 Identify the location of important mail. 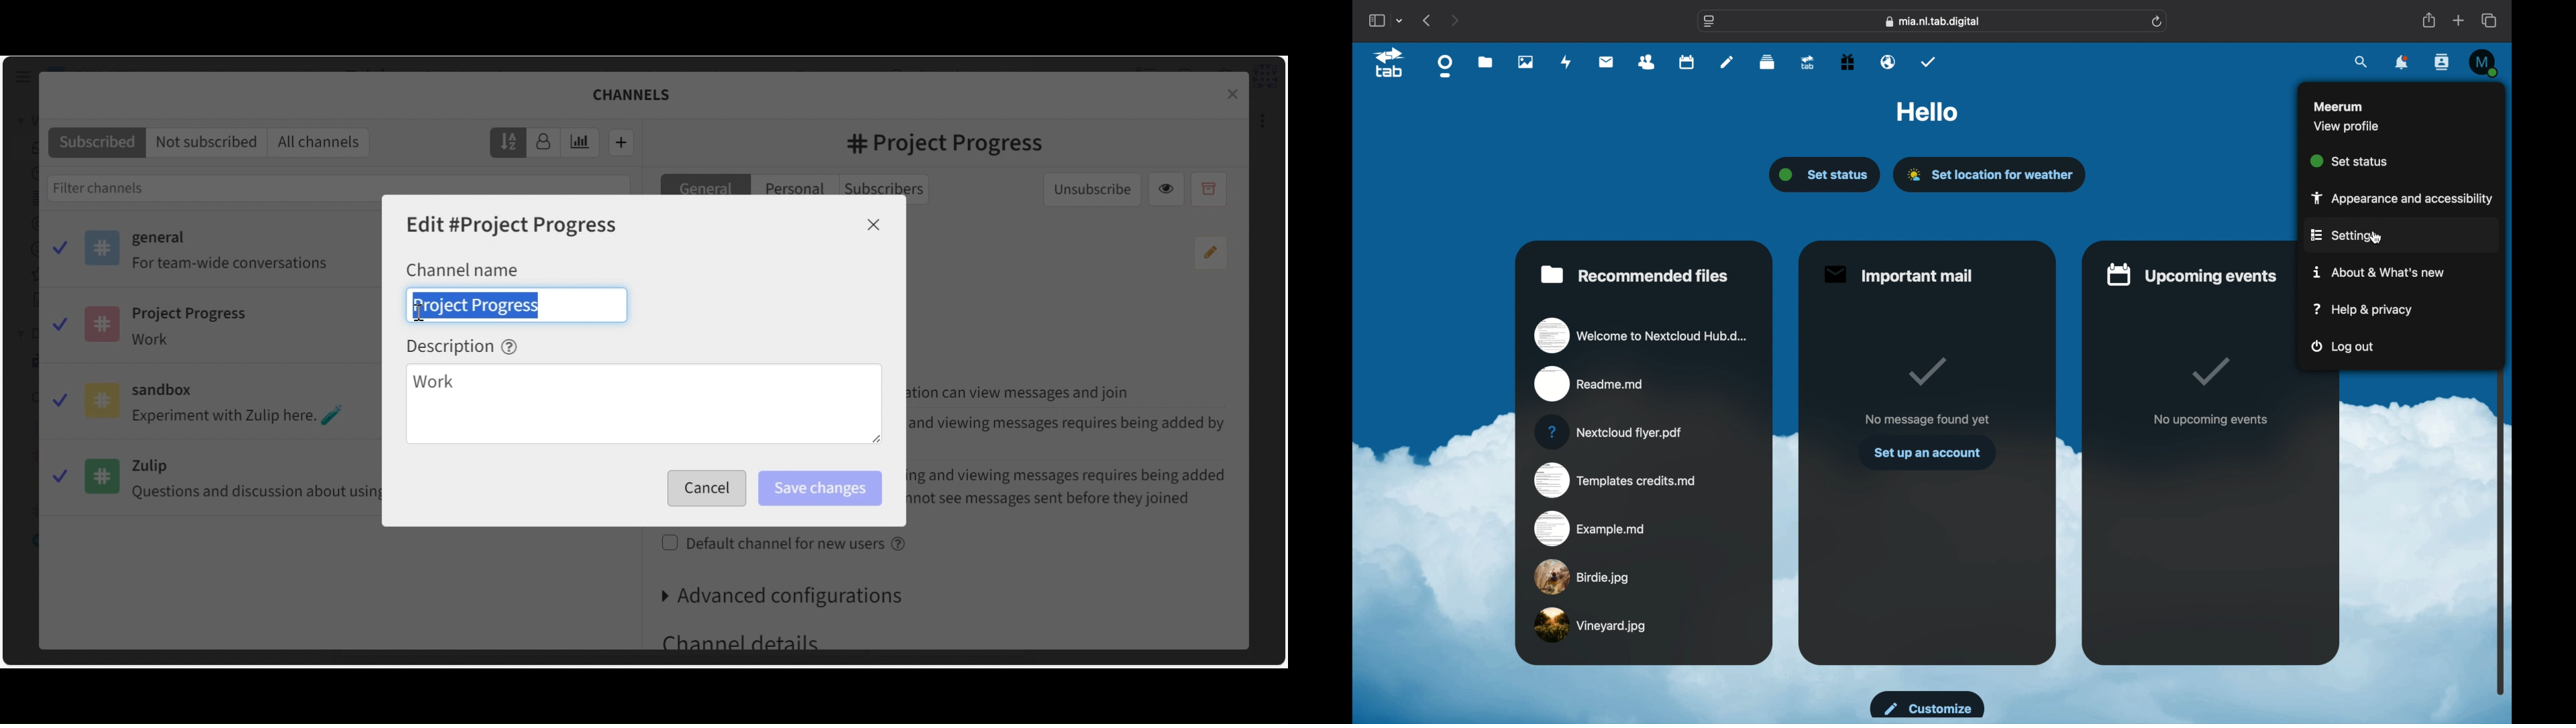
(1897, 275).